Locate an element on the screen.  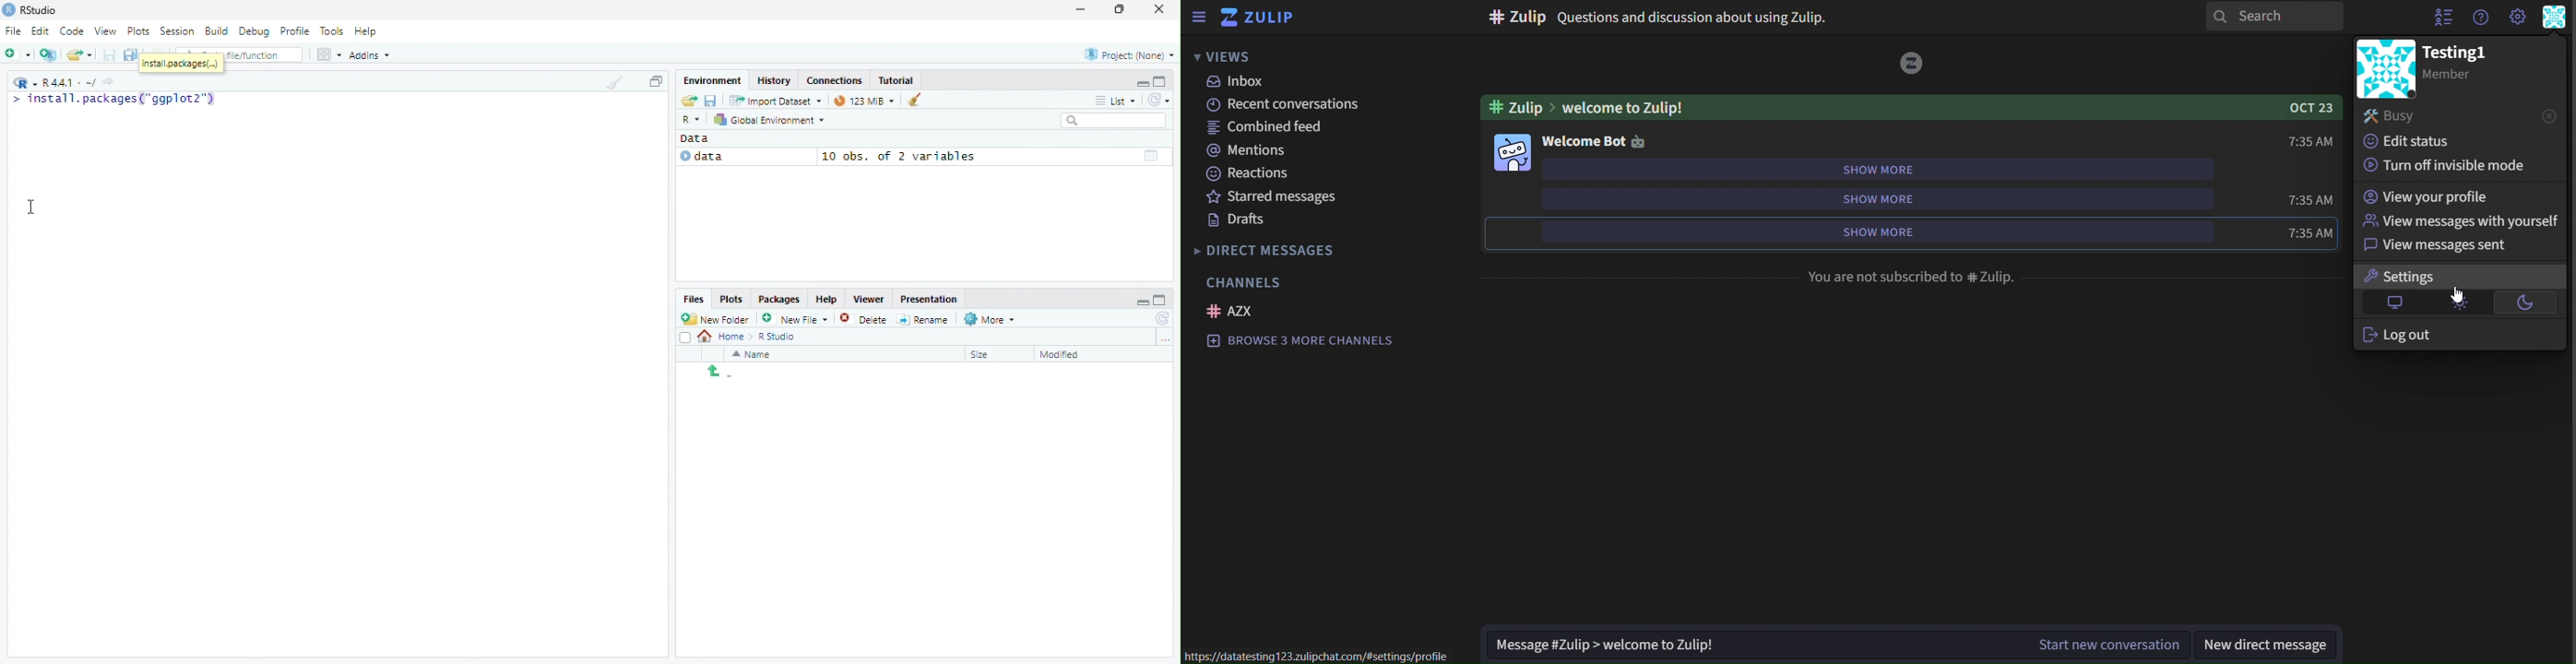
Save current document is located at coordinates (111, 54).